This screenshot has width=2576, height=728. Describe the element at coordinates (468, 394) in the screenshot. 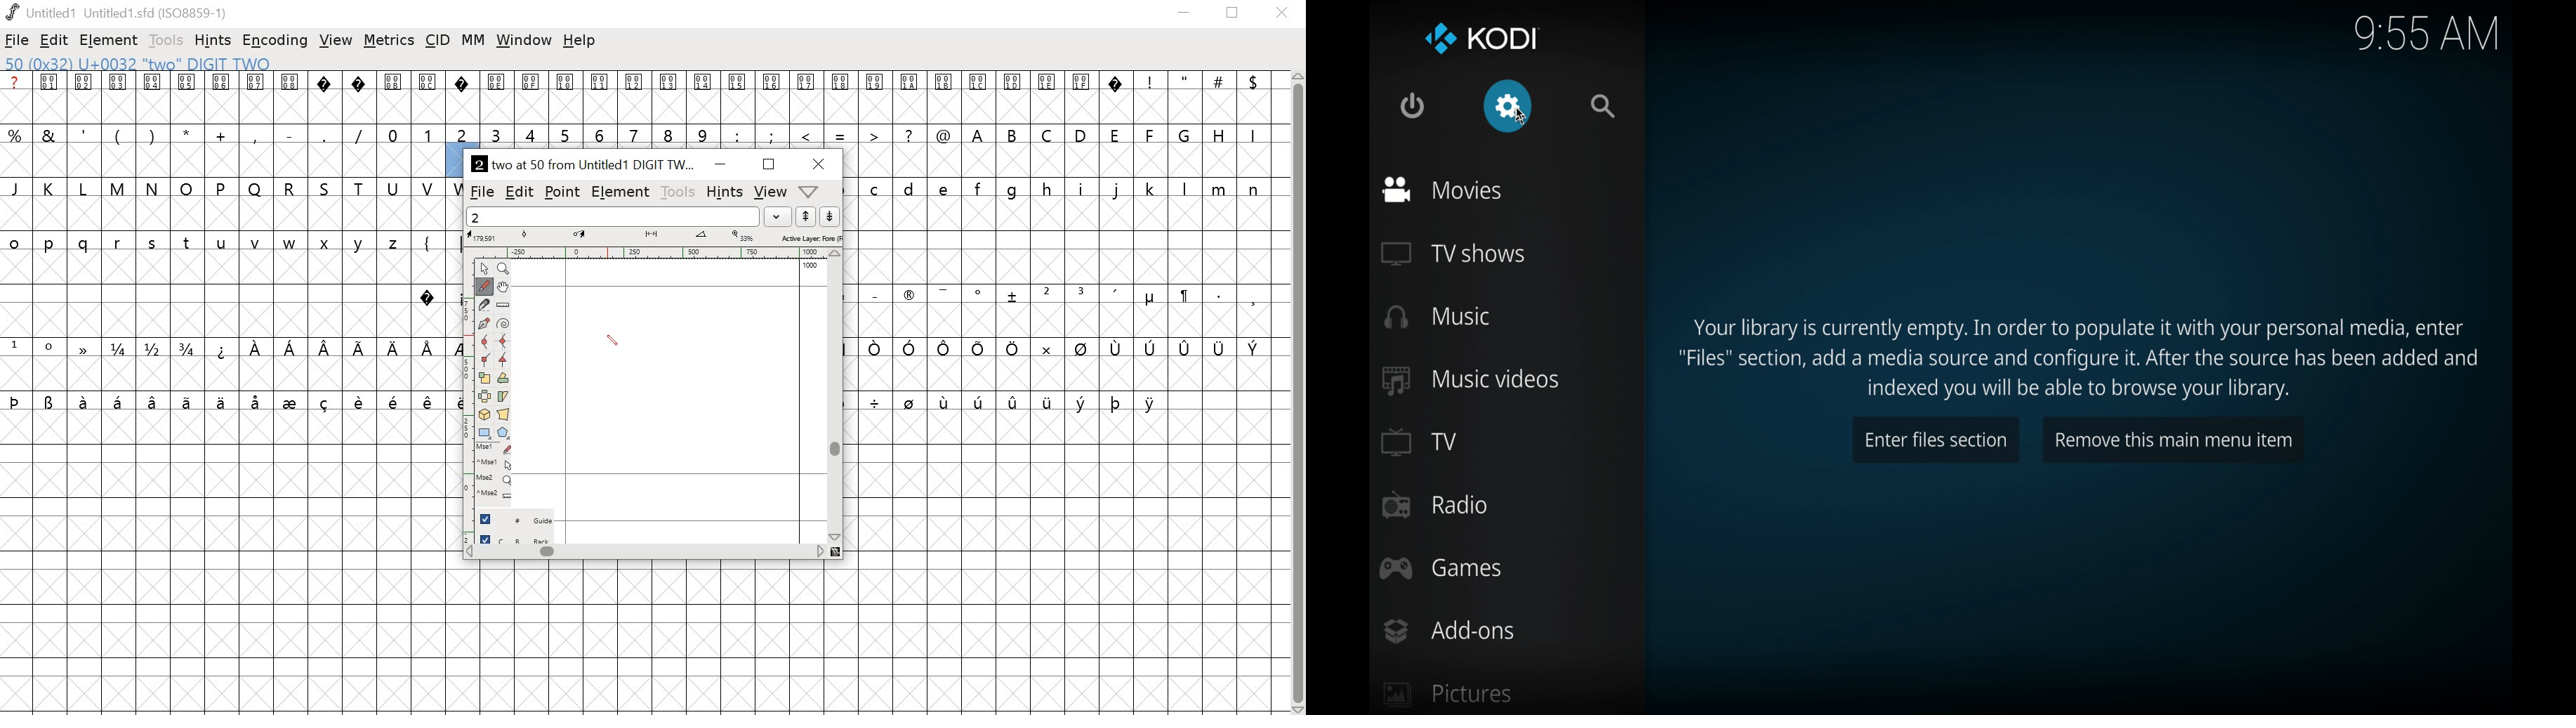

I see `ruler` at that location.